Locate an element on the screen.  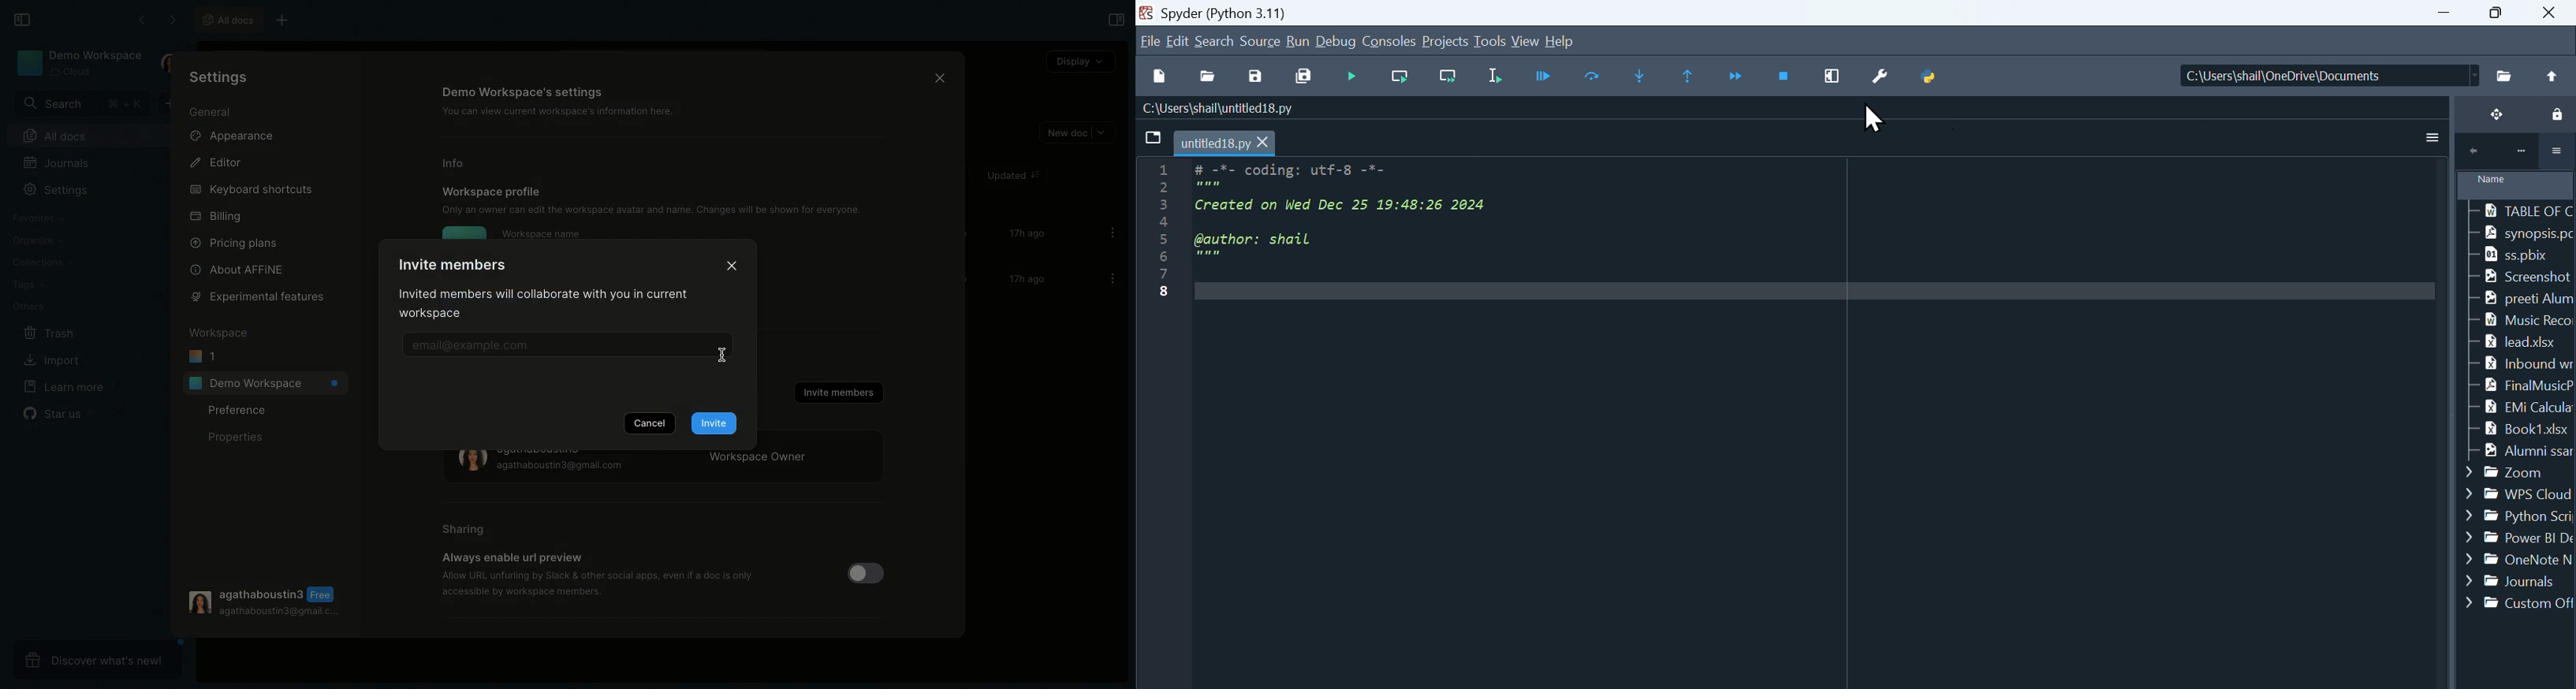
Experimental features is located at coordinates (258, 297).